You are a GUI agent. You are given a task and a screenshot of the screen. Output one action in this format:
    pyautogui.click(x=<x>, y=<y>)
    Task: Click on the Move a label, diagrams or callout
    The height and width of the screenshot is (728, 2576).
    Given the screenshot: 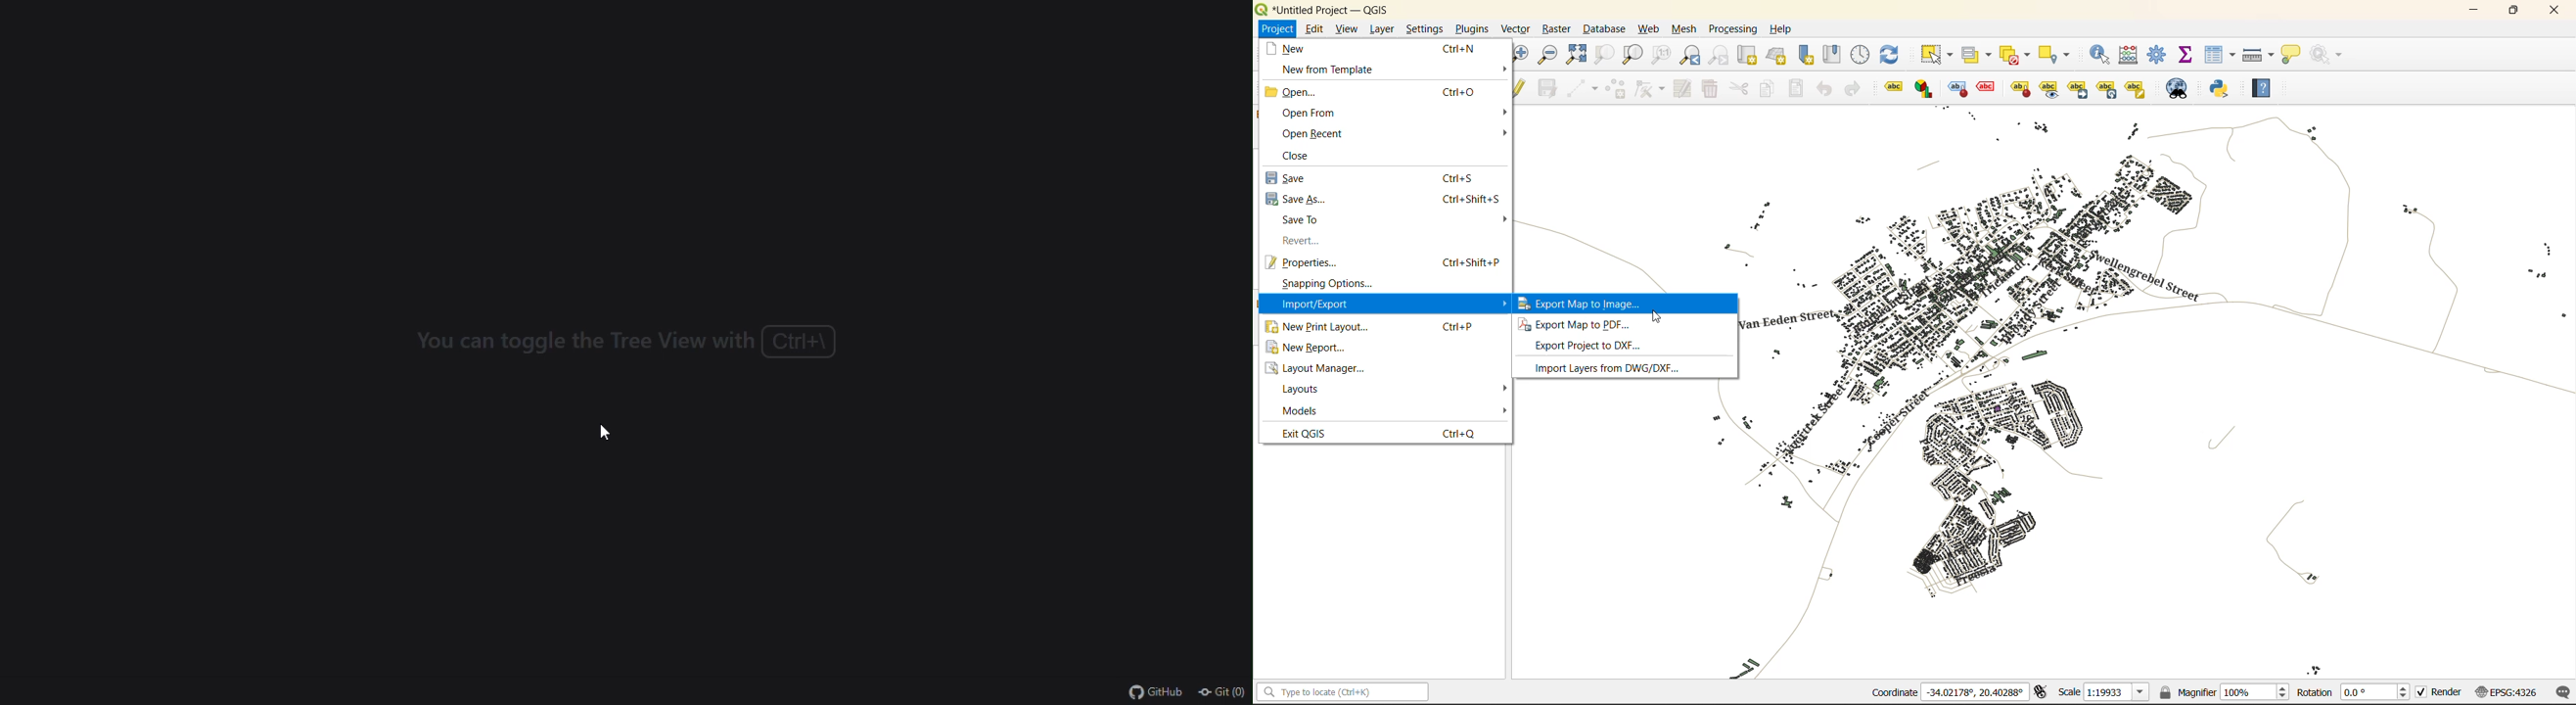 What is the action you would take?
    pyautogui.click(x=2079, y=88)
    